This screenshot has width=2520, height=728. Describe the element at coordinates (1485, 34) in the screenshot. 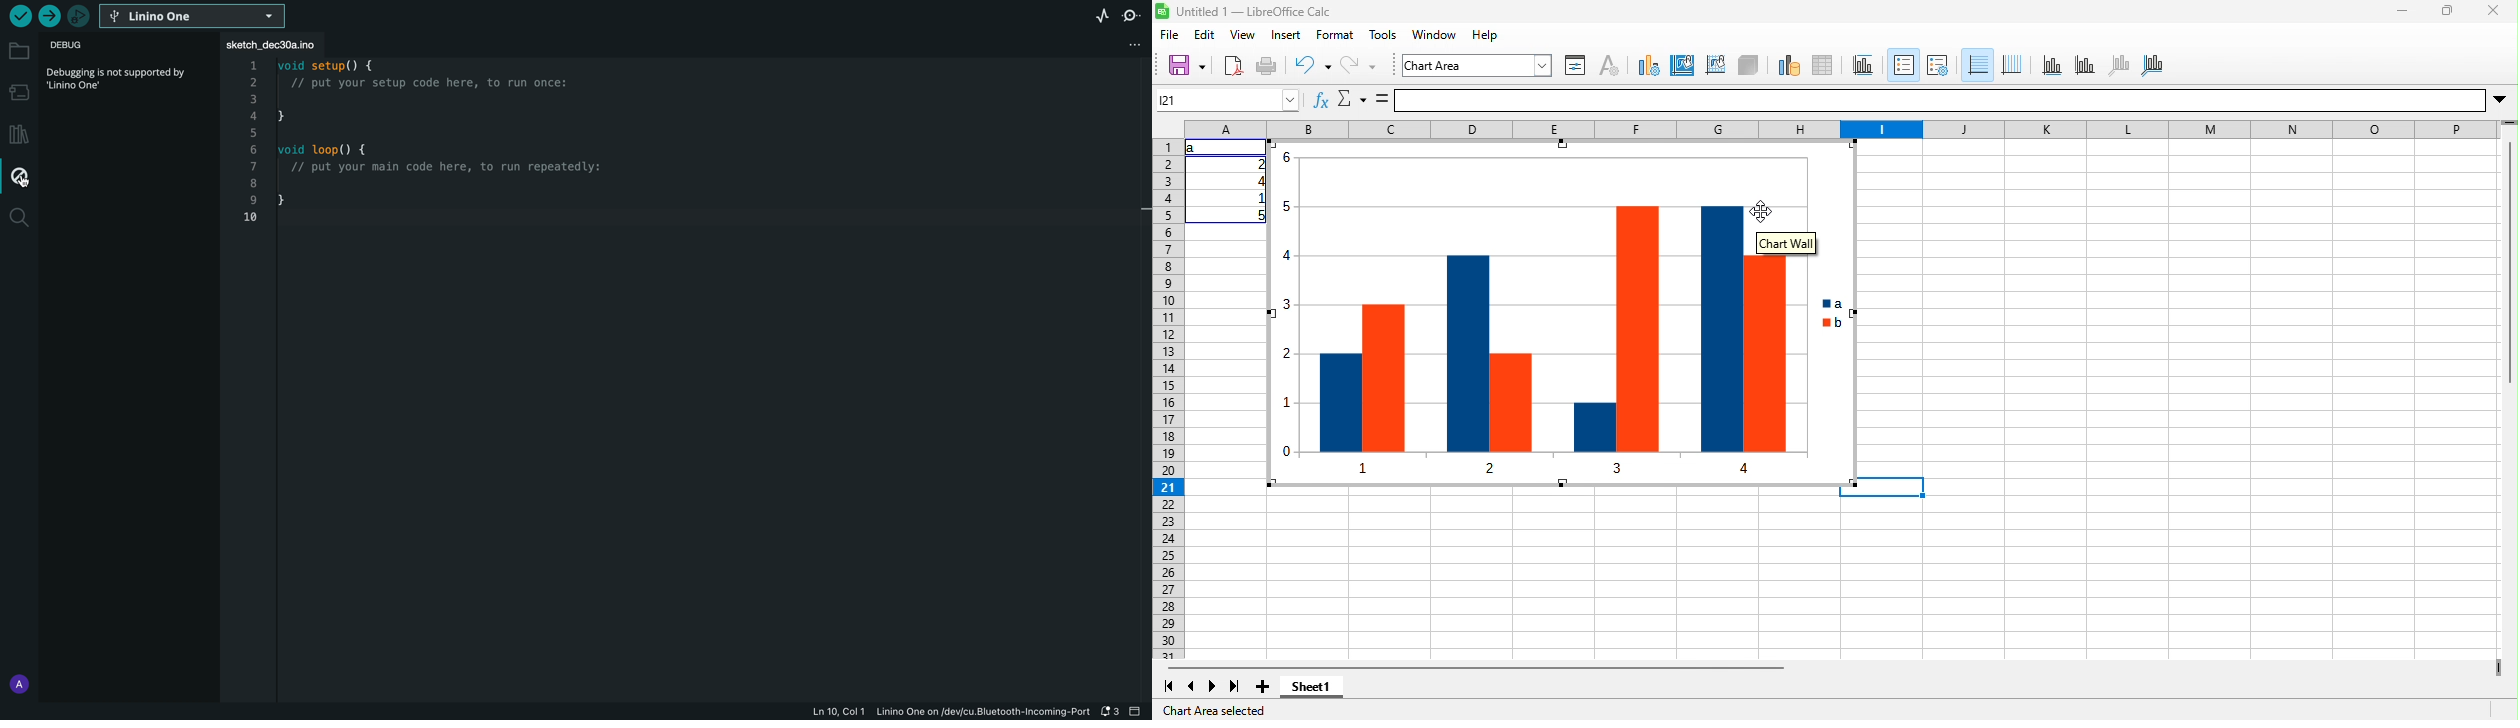

I see `help` at that location.